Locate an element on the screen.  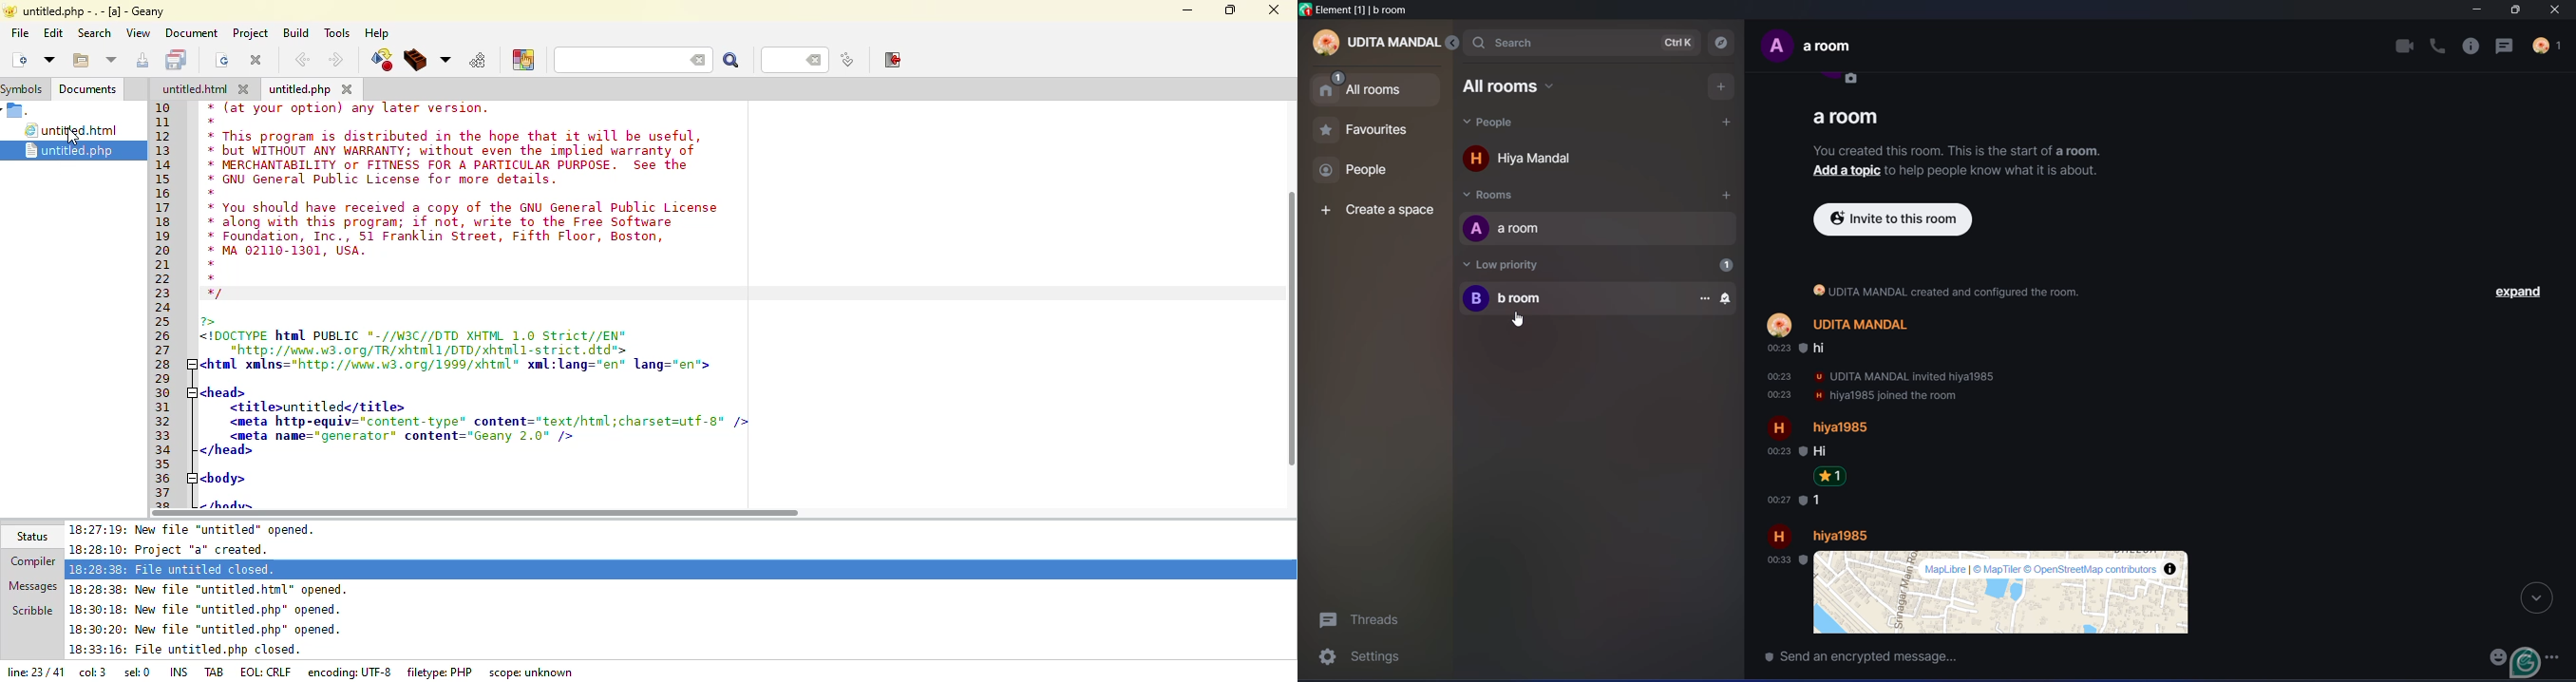
@ UDITA MANDAL created and configured the room. is located at coordinates (1958, 290).